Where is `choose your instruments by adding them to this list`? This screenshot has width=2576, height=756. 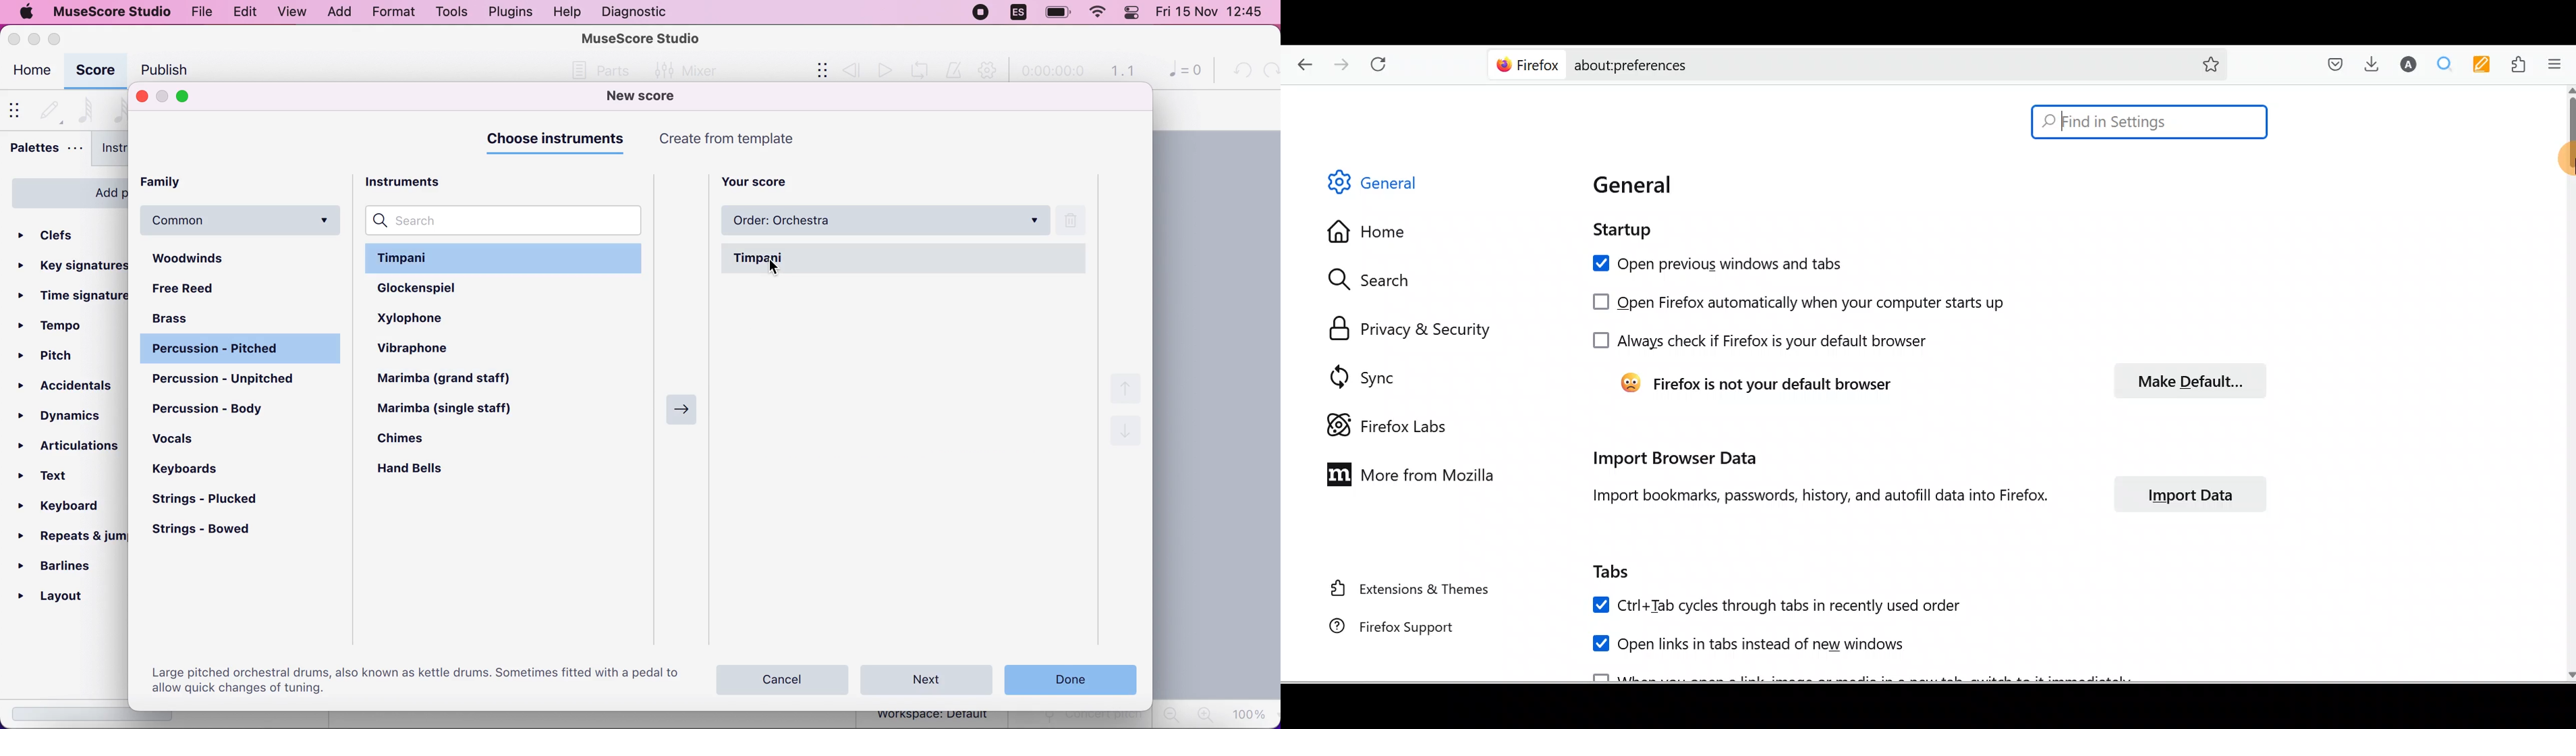 choose your instruments by adding them to this list is located at coordinates (912, 452).